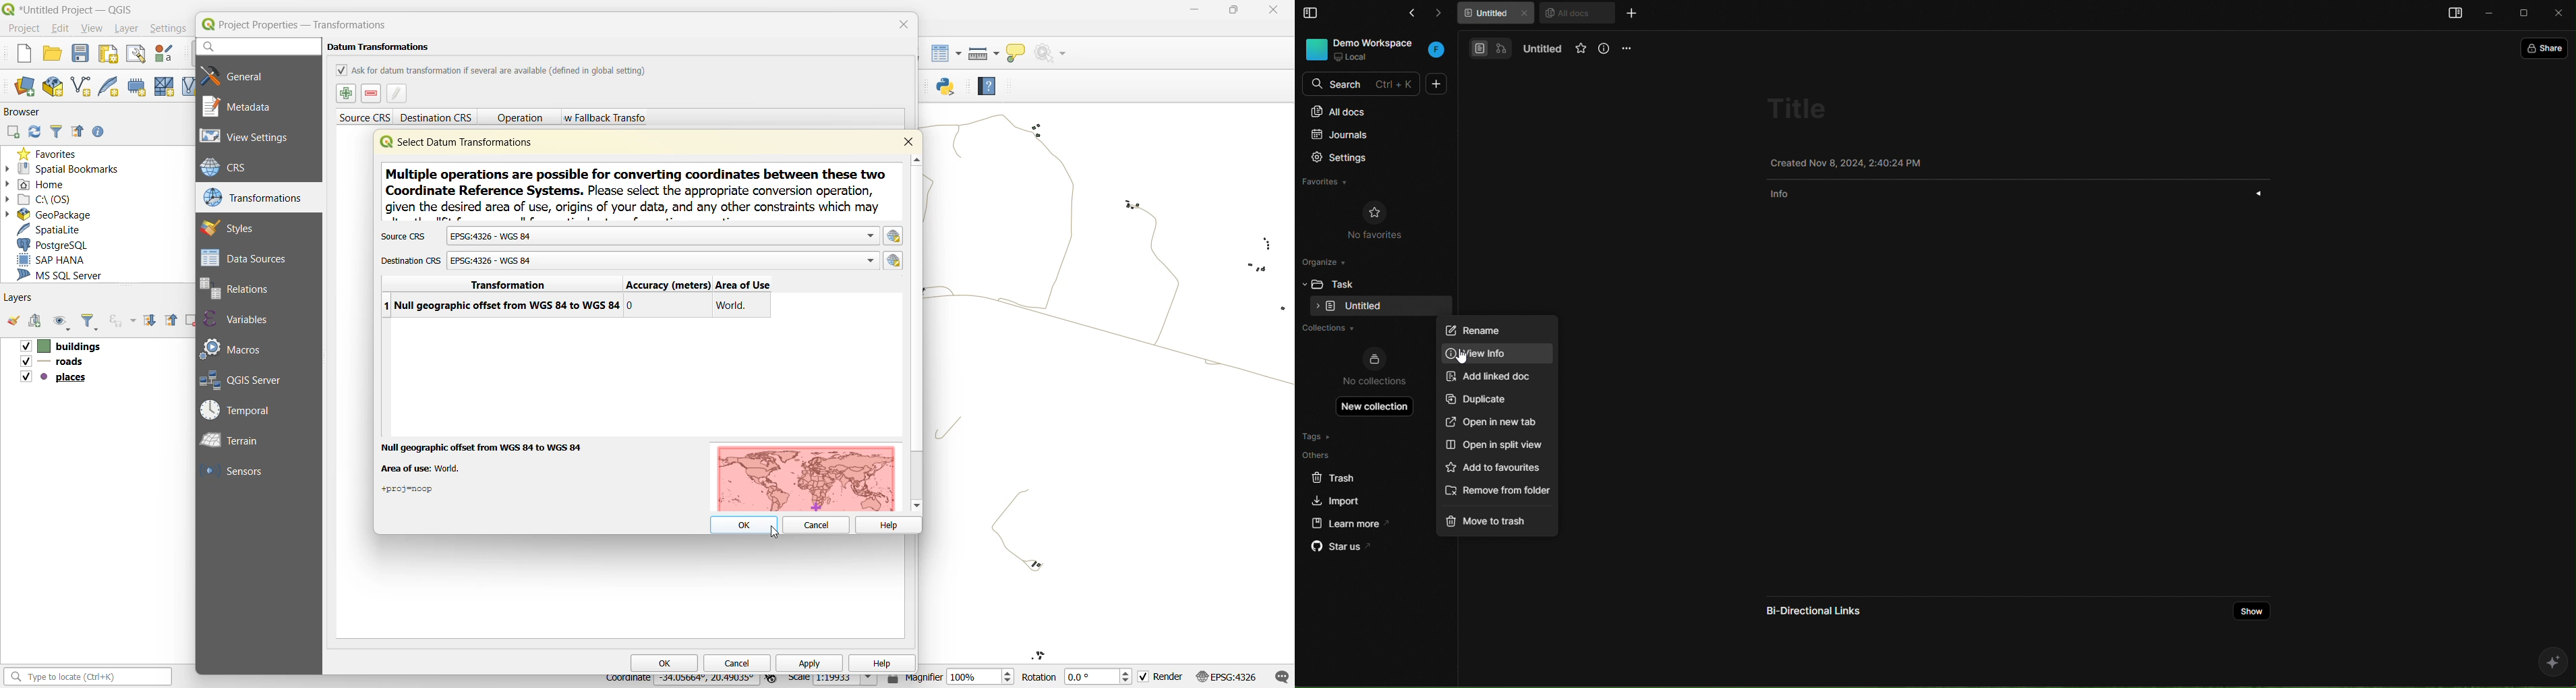  What do you see at coordinates (1373, 111) in the screenshot?
I see `all docs` at bounding box center [1373, 111].